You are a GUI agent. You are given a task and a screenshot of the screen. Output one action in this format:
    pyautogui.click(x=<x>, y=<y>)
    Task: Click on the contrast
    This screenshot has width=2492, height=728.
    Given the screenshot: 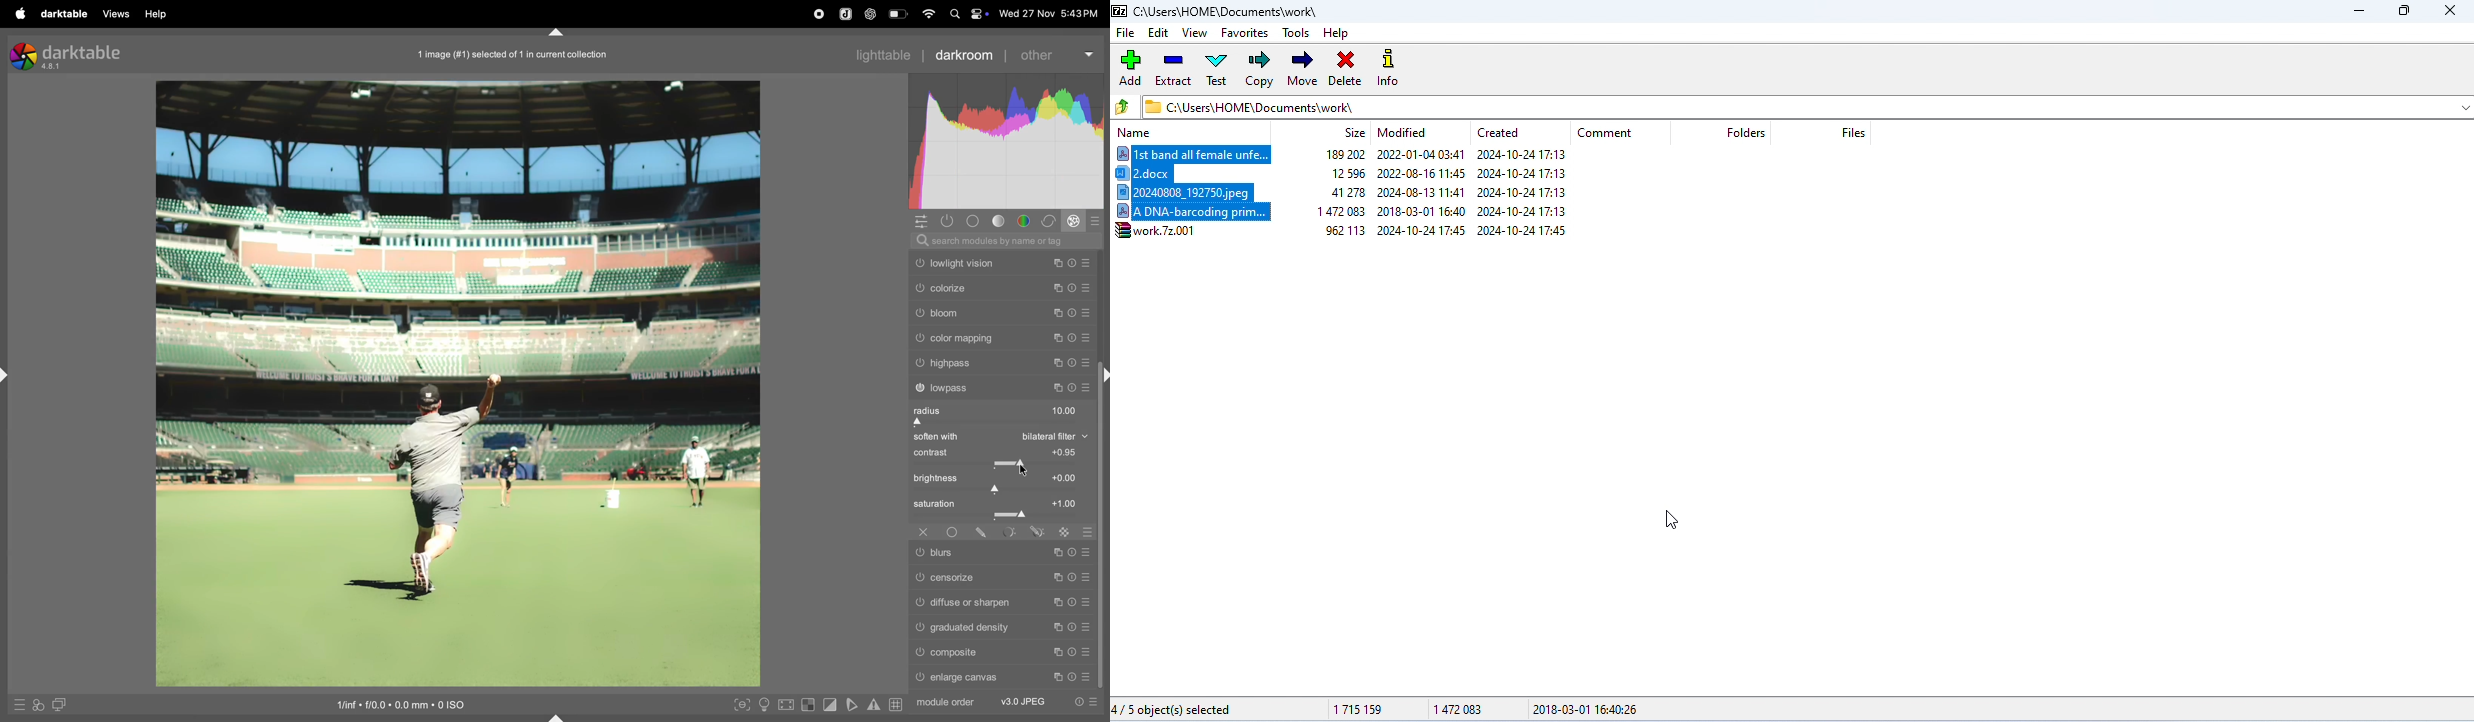 What is the action you would take?
    pyautogui.click(x=999, y=459)
    